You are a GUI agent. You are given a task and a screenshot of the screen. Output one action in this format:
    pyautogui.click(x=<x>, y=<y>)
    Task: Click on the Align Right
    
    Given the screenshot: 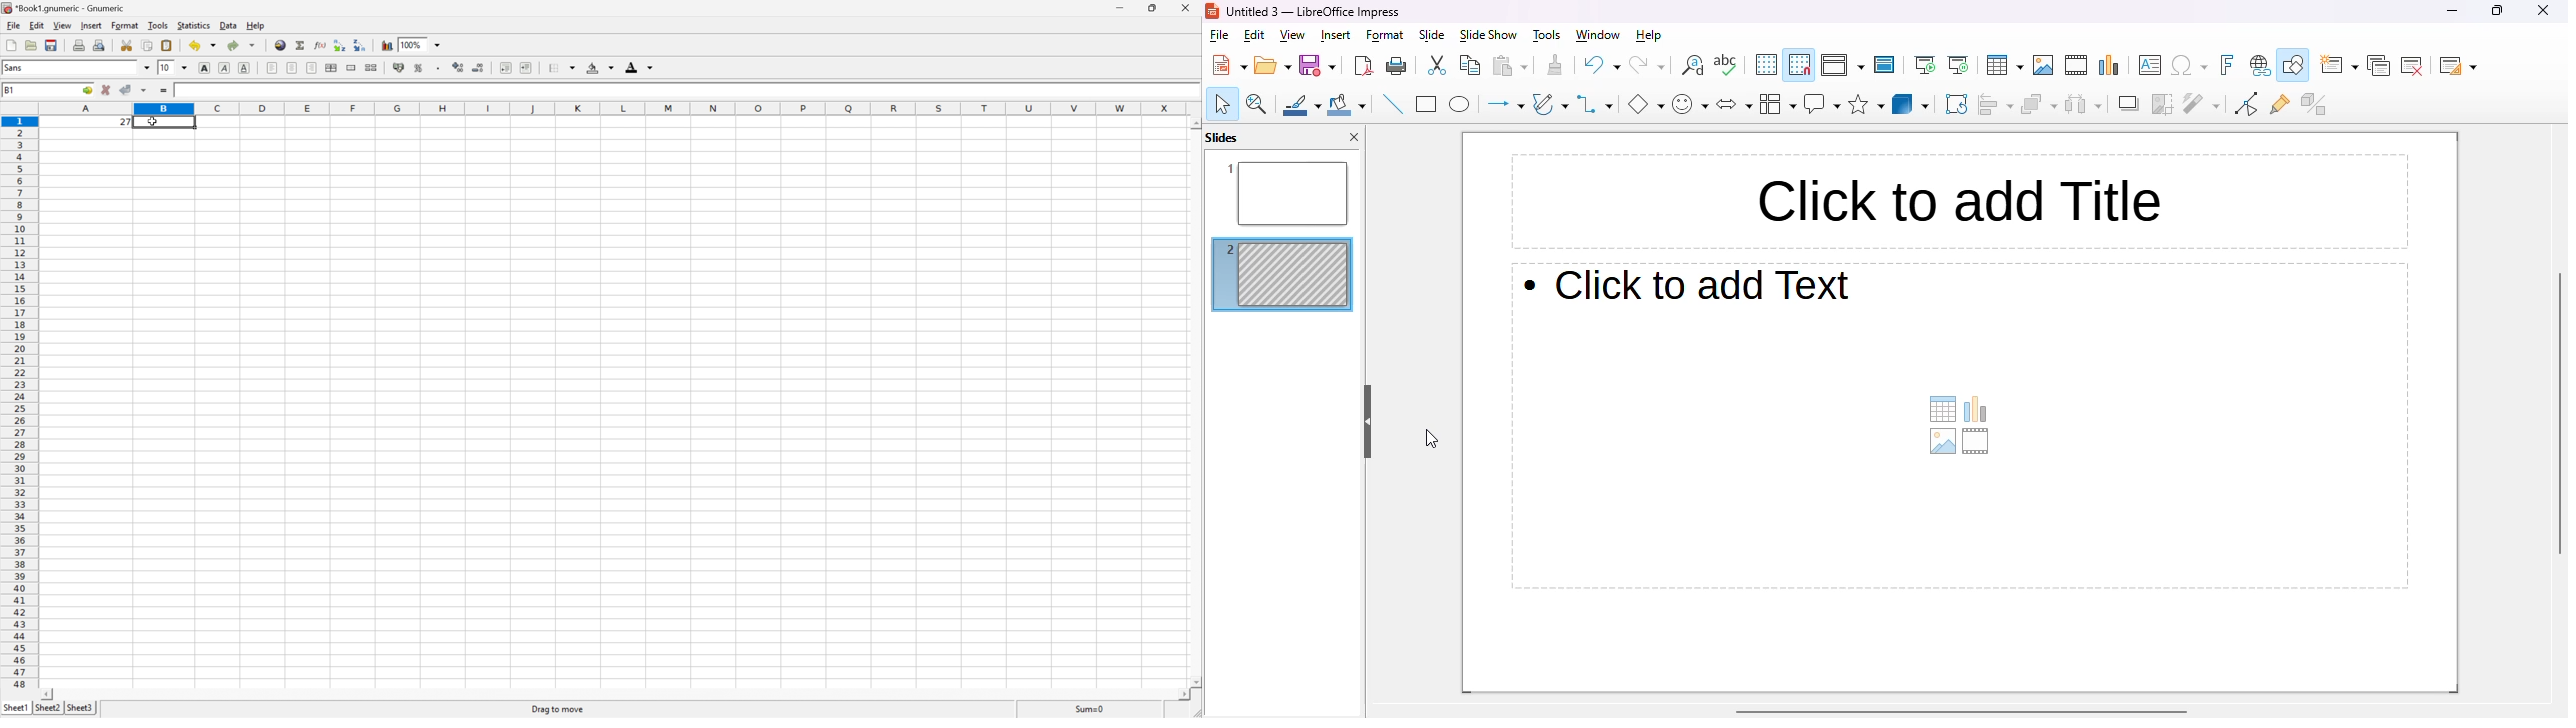 What is the action you would take?
    pyautogui.click(x=312, y=67)
    